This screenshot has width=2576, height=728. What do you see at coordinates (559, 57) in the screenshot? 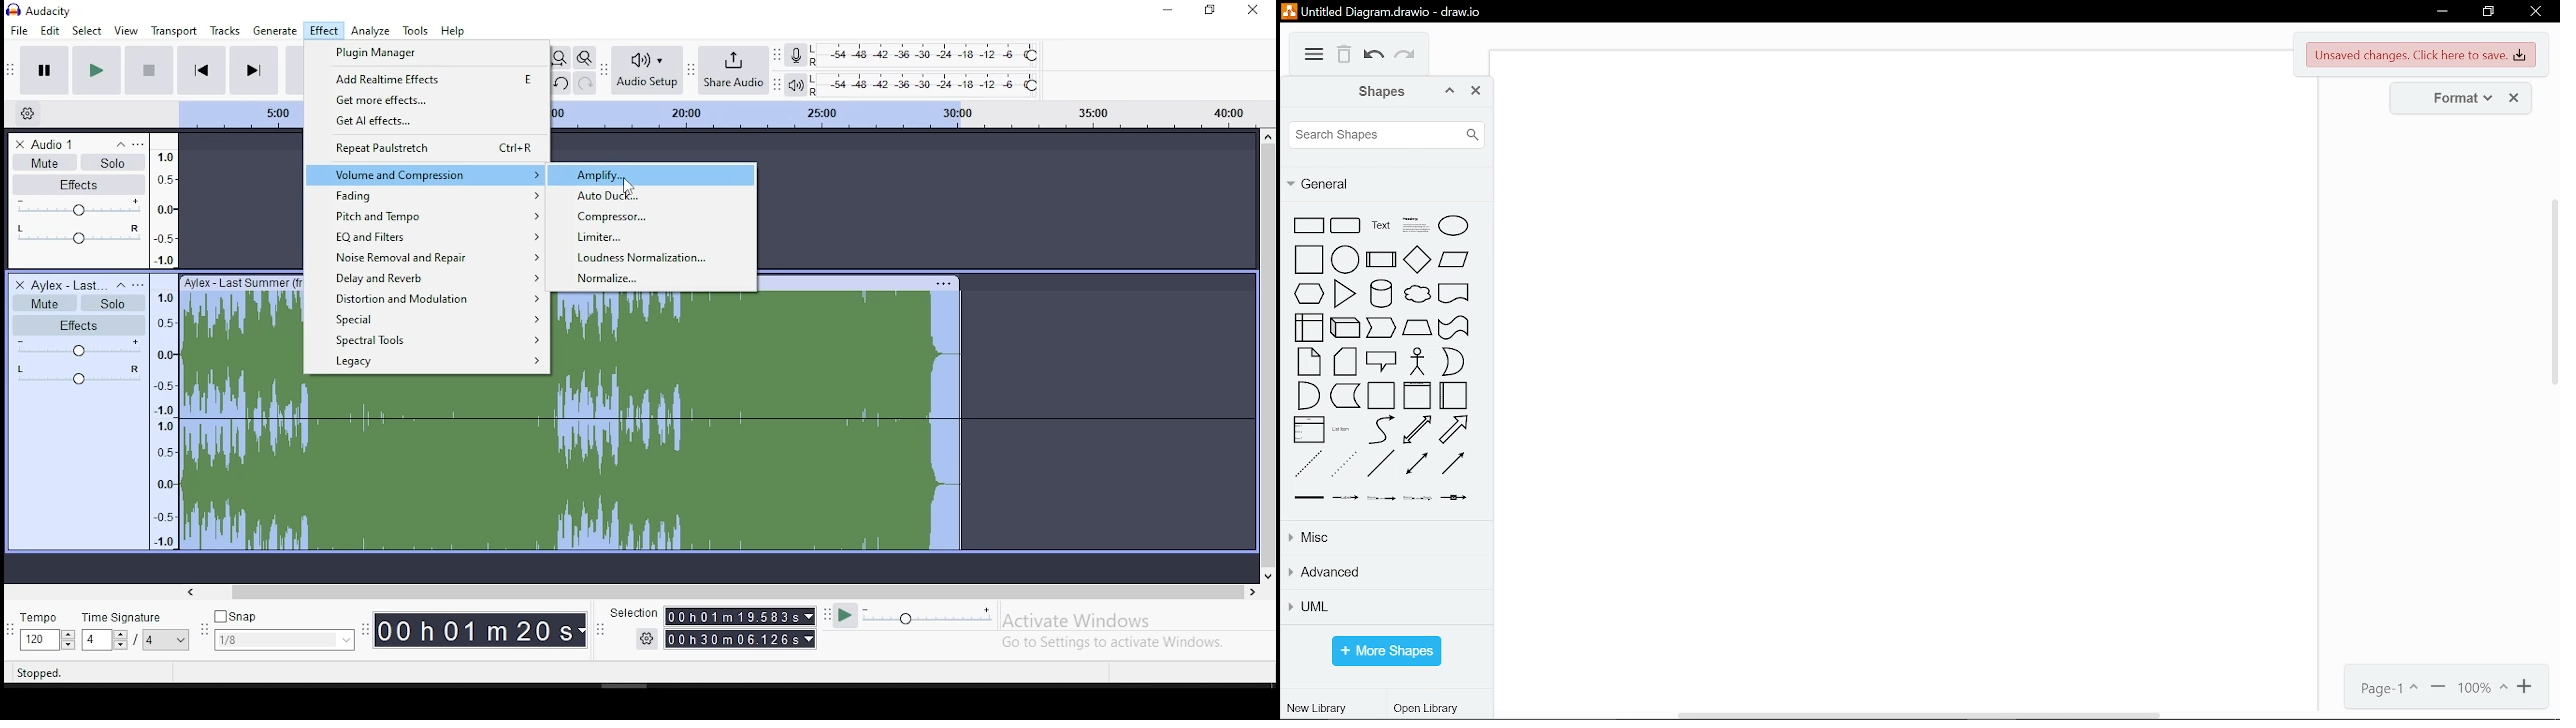
I see `fit to project to width` at bounding box center [559, 57].